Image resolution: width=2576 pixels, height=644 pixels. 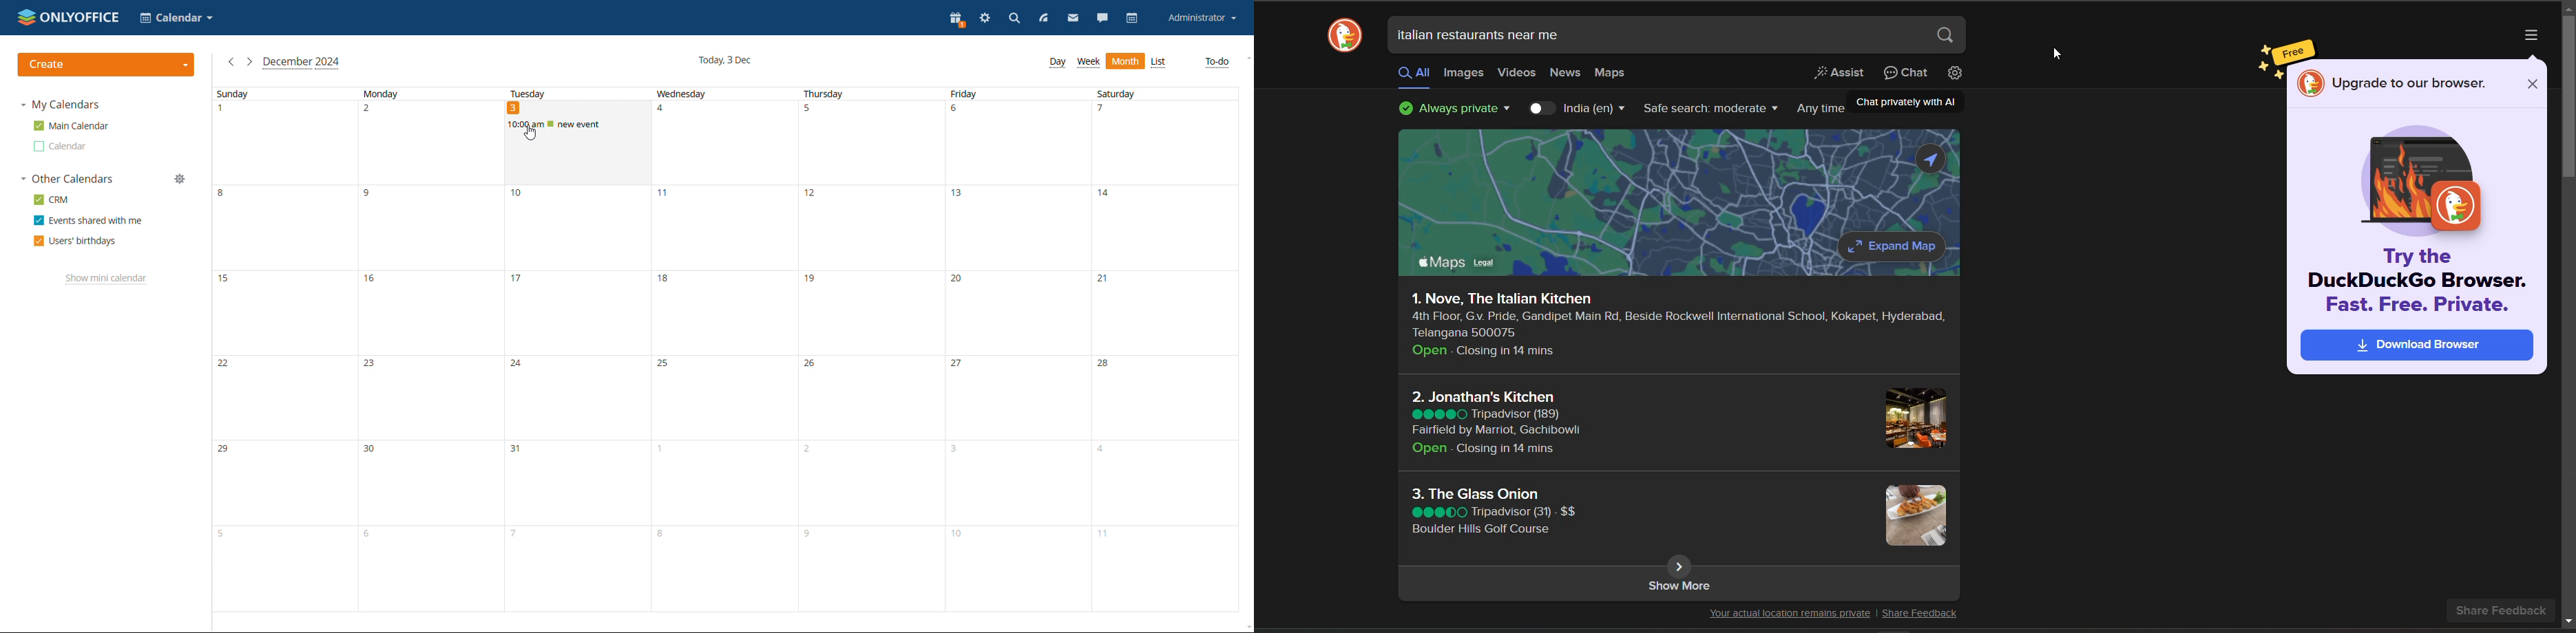 What do you see at coordinates (723, 142) in the screenshot?
I see `4` at bounding box center [723, 142].